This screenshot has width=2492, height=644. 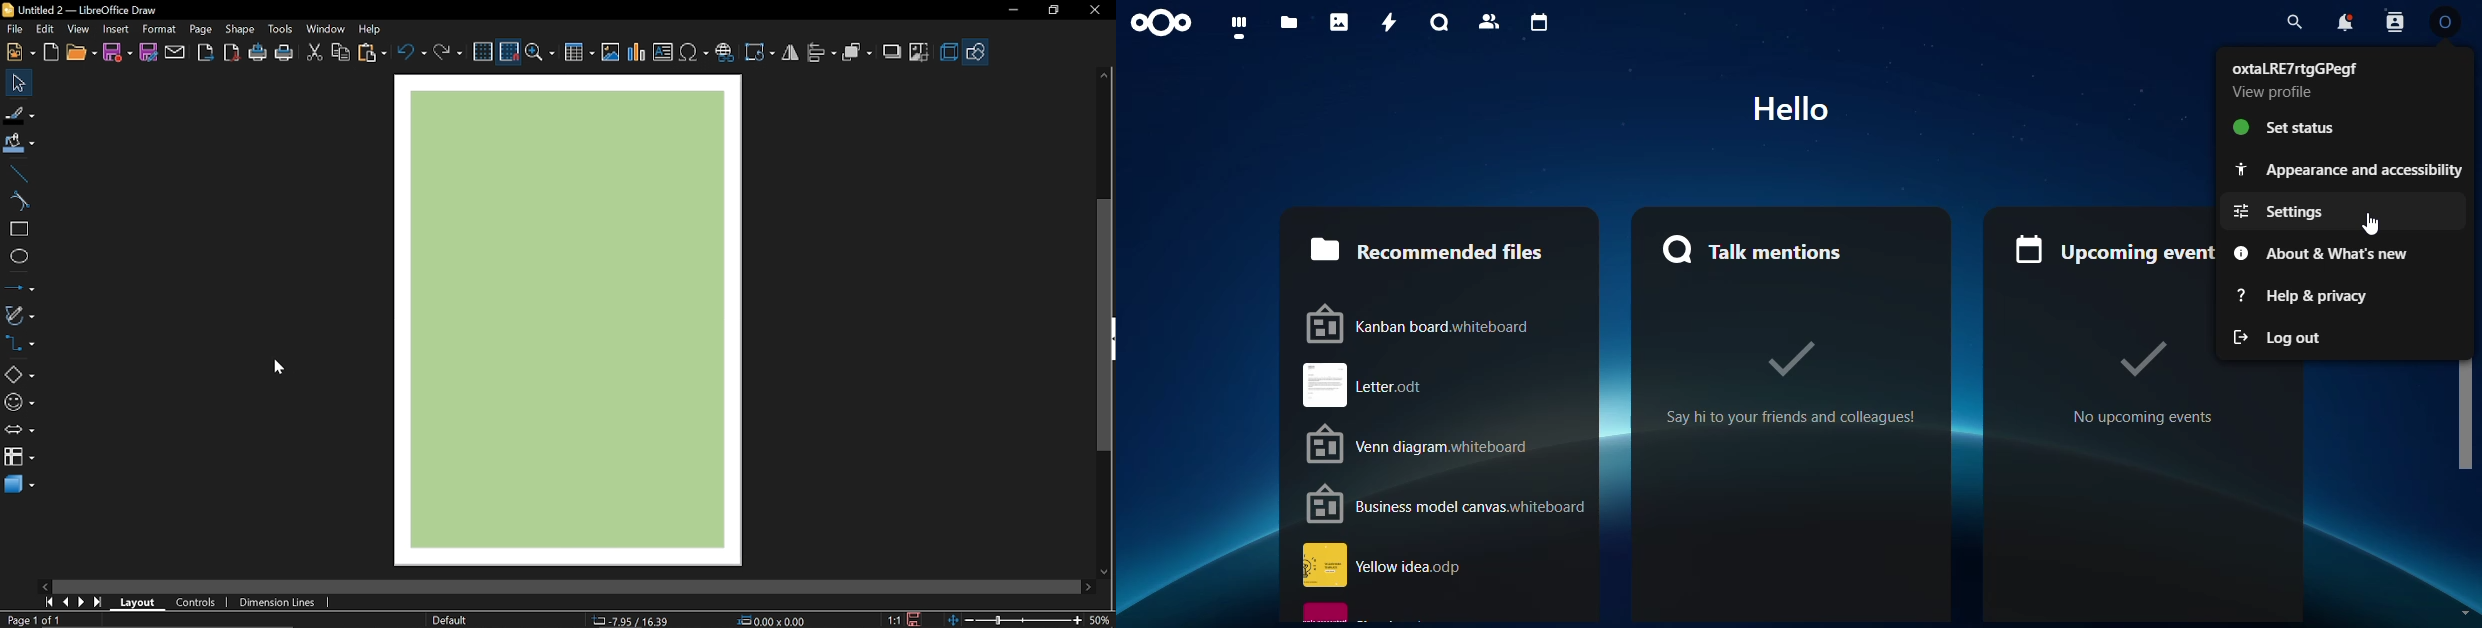 What do you see at coordinates (1102, 619) in the screenshot?
I see `Current zoom` at bounding box center [1102, 619].